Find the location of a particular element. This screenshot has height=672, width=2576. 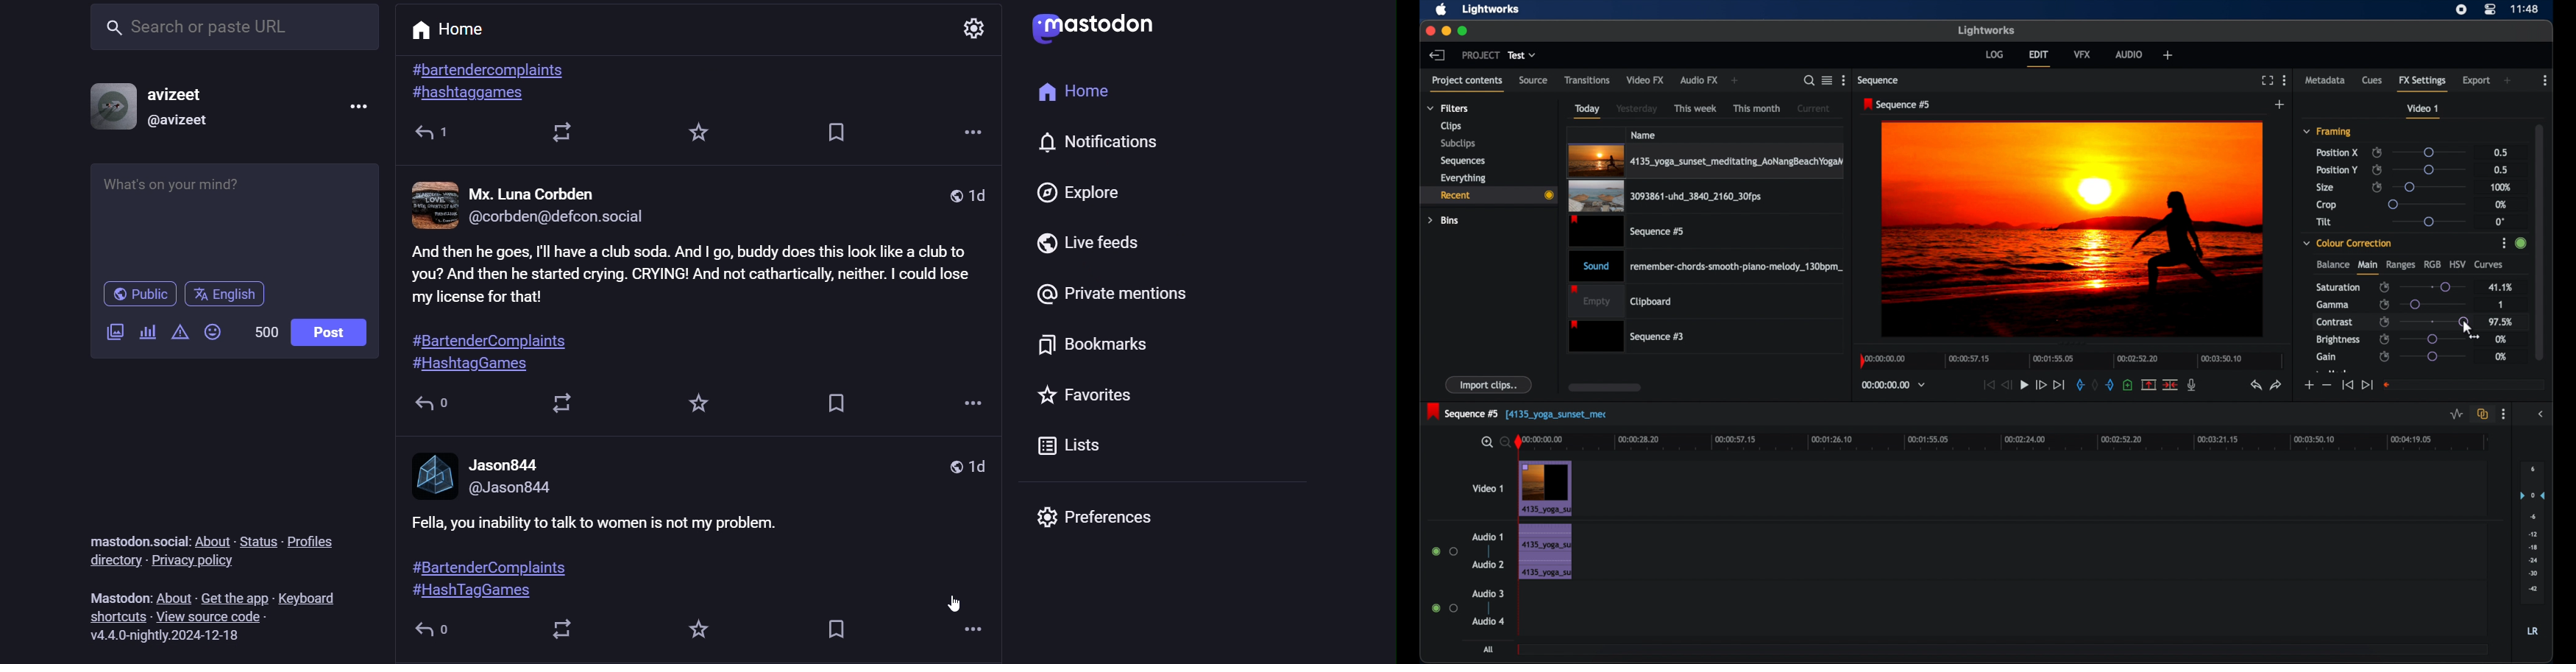

jump to end is located at coordinates (2367, 384).